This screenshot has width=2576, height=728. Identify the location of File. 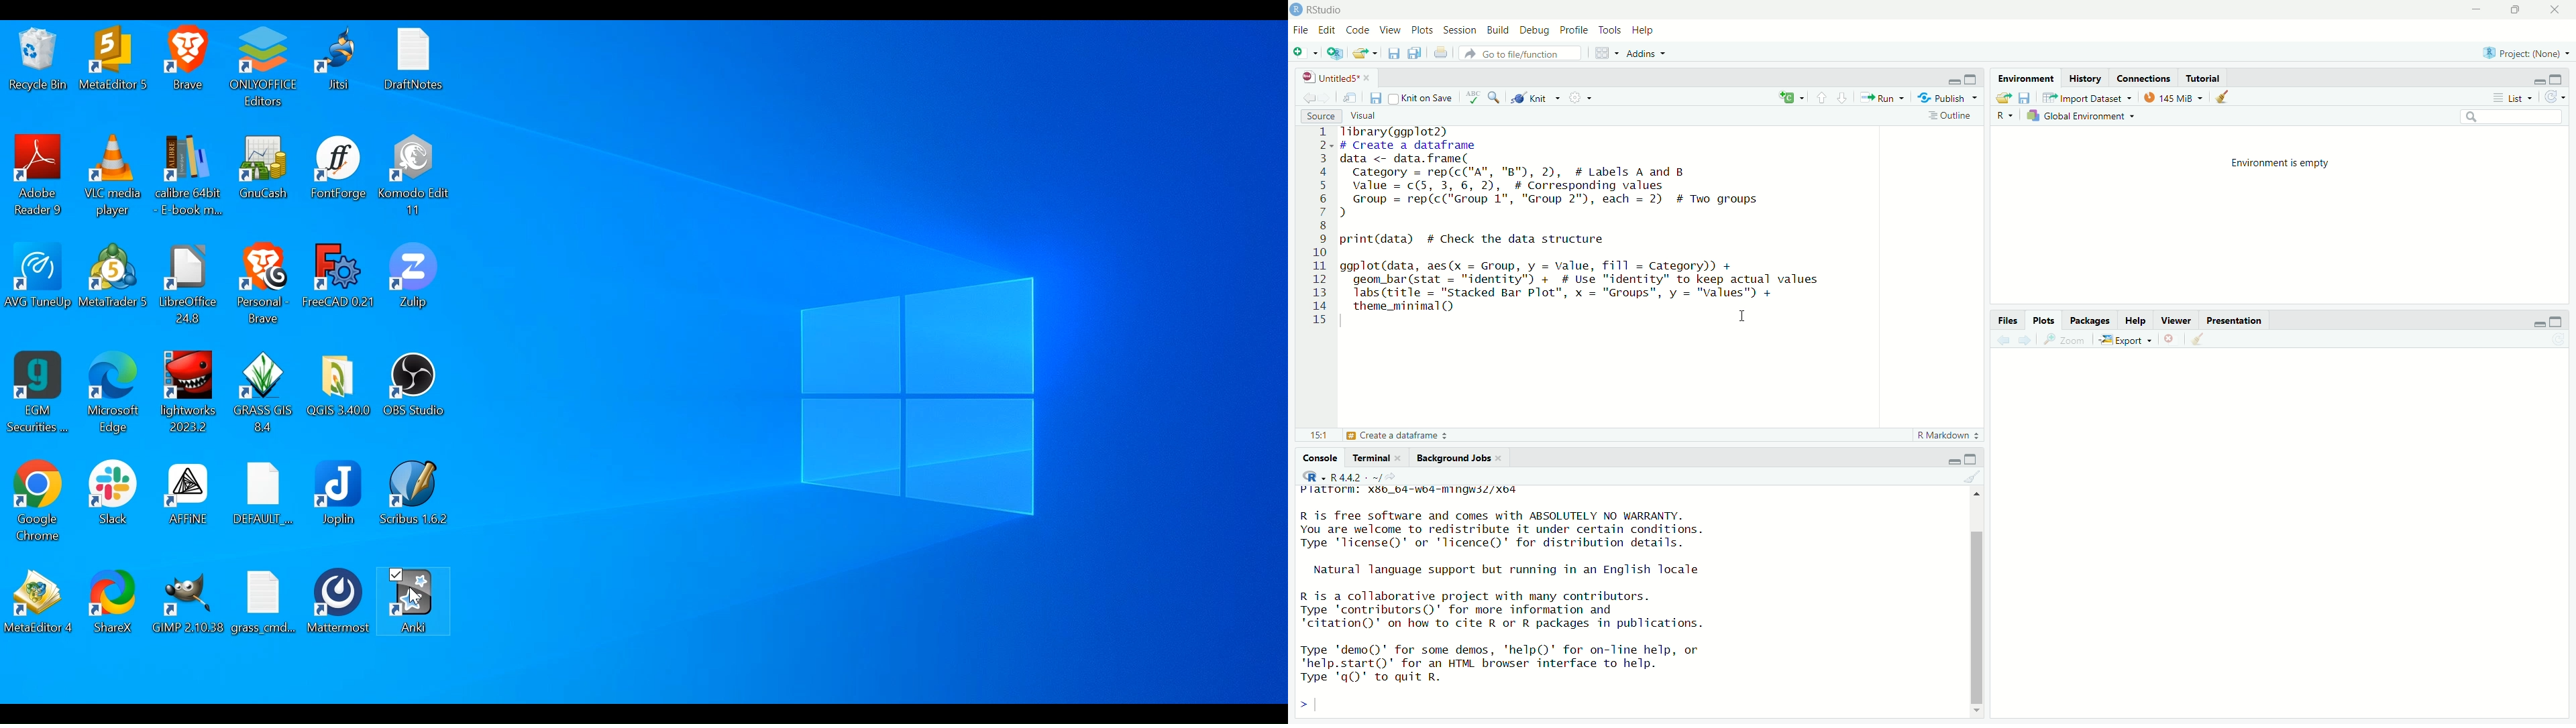
(267, 604).